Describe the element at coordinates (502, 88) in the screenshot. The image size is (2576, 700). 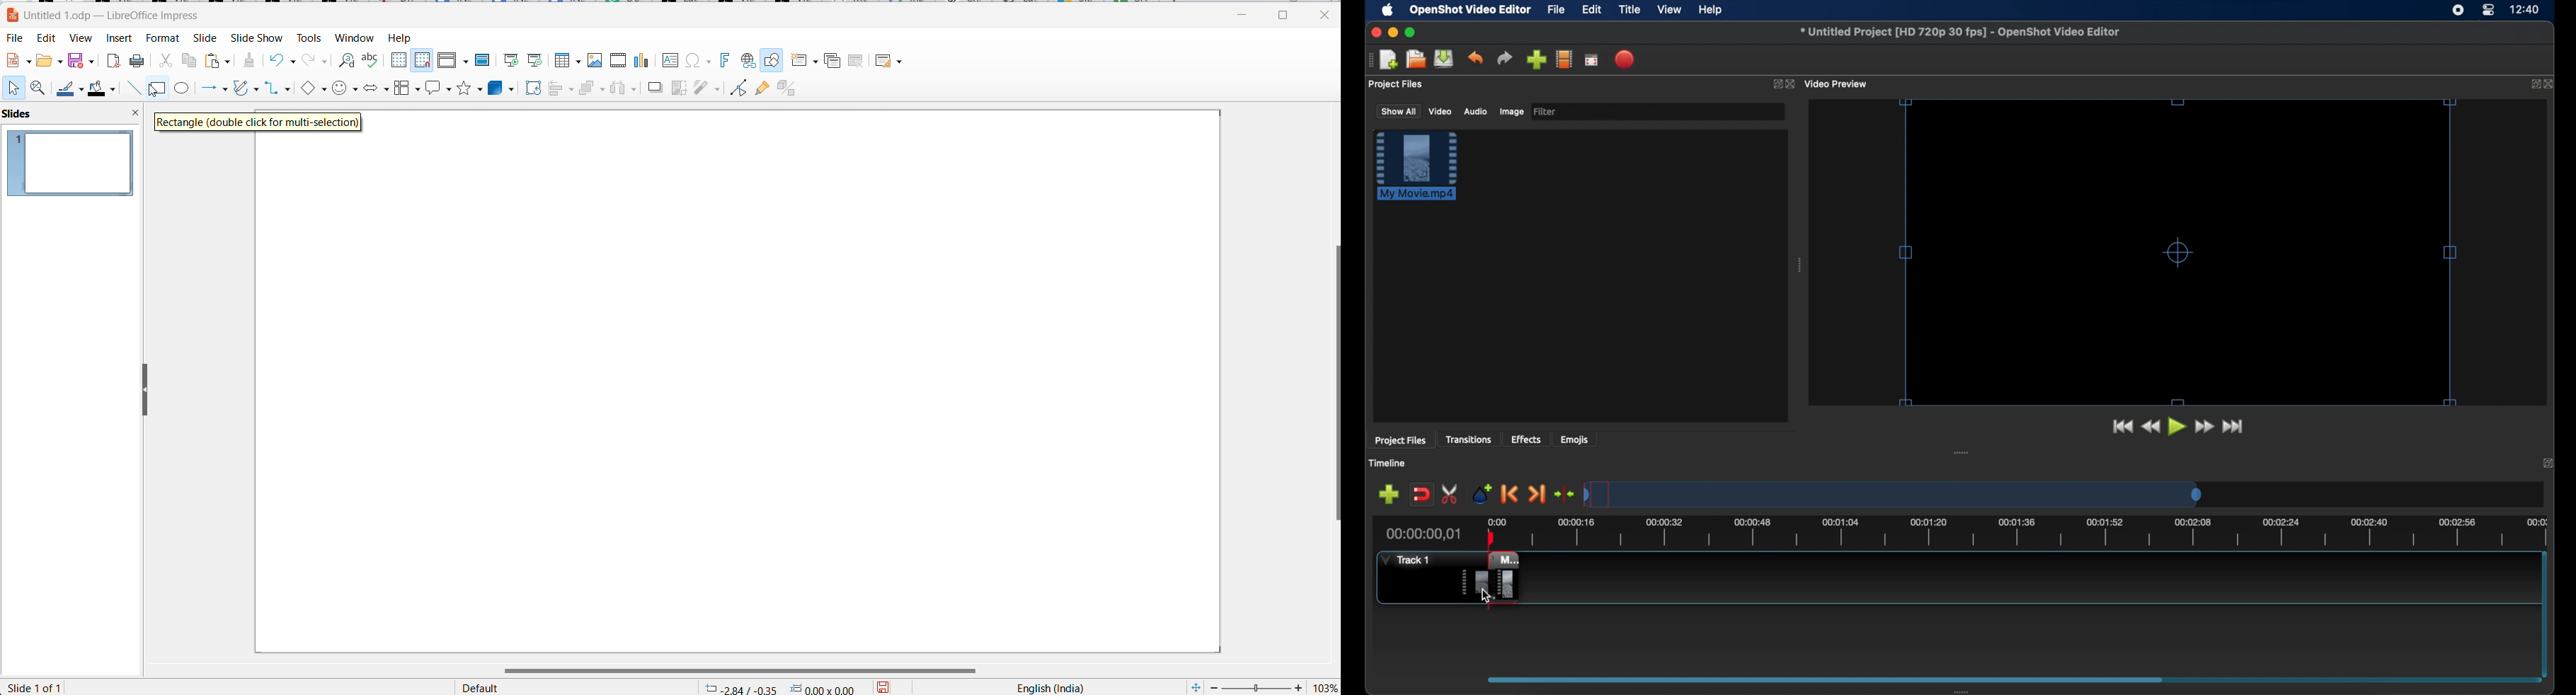
I see `3d objects ` at that location.